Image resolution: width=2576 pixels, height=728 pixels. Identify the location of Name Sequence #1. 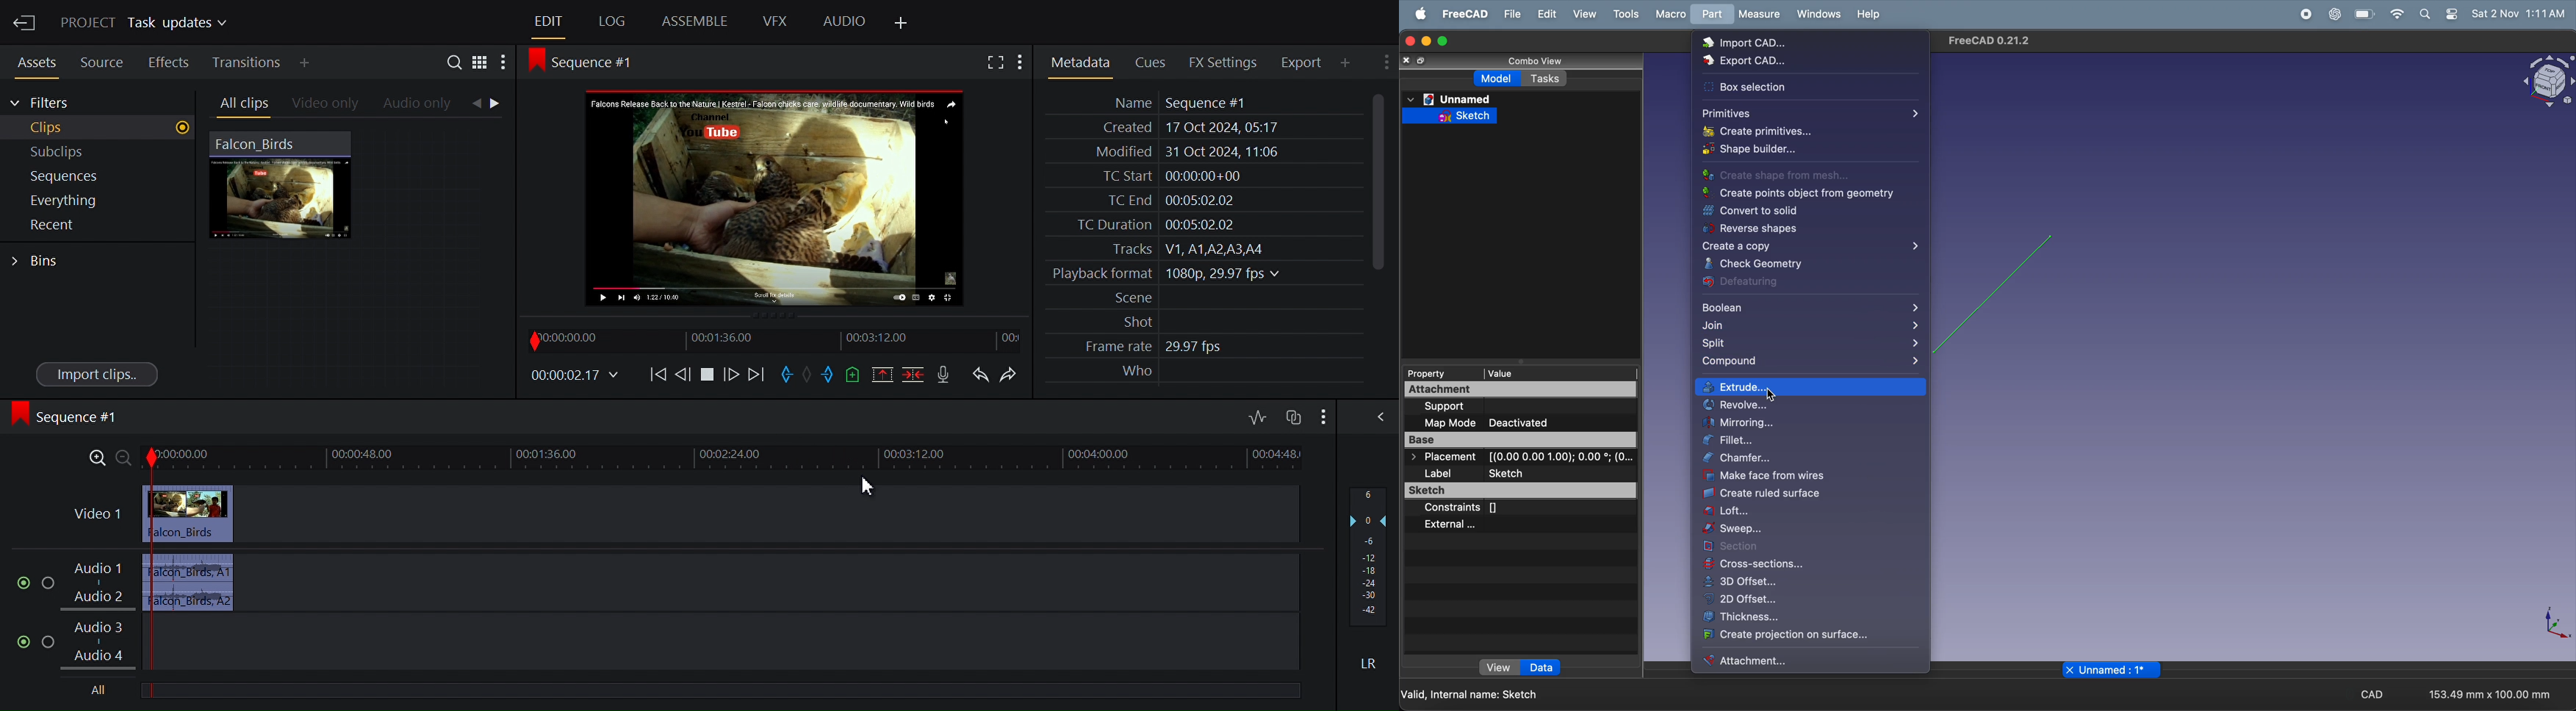
(1172, 102).